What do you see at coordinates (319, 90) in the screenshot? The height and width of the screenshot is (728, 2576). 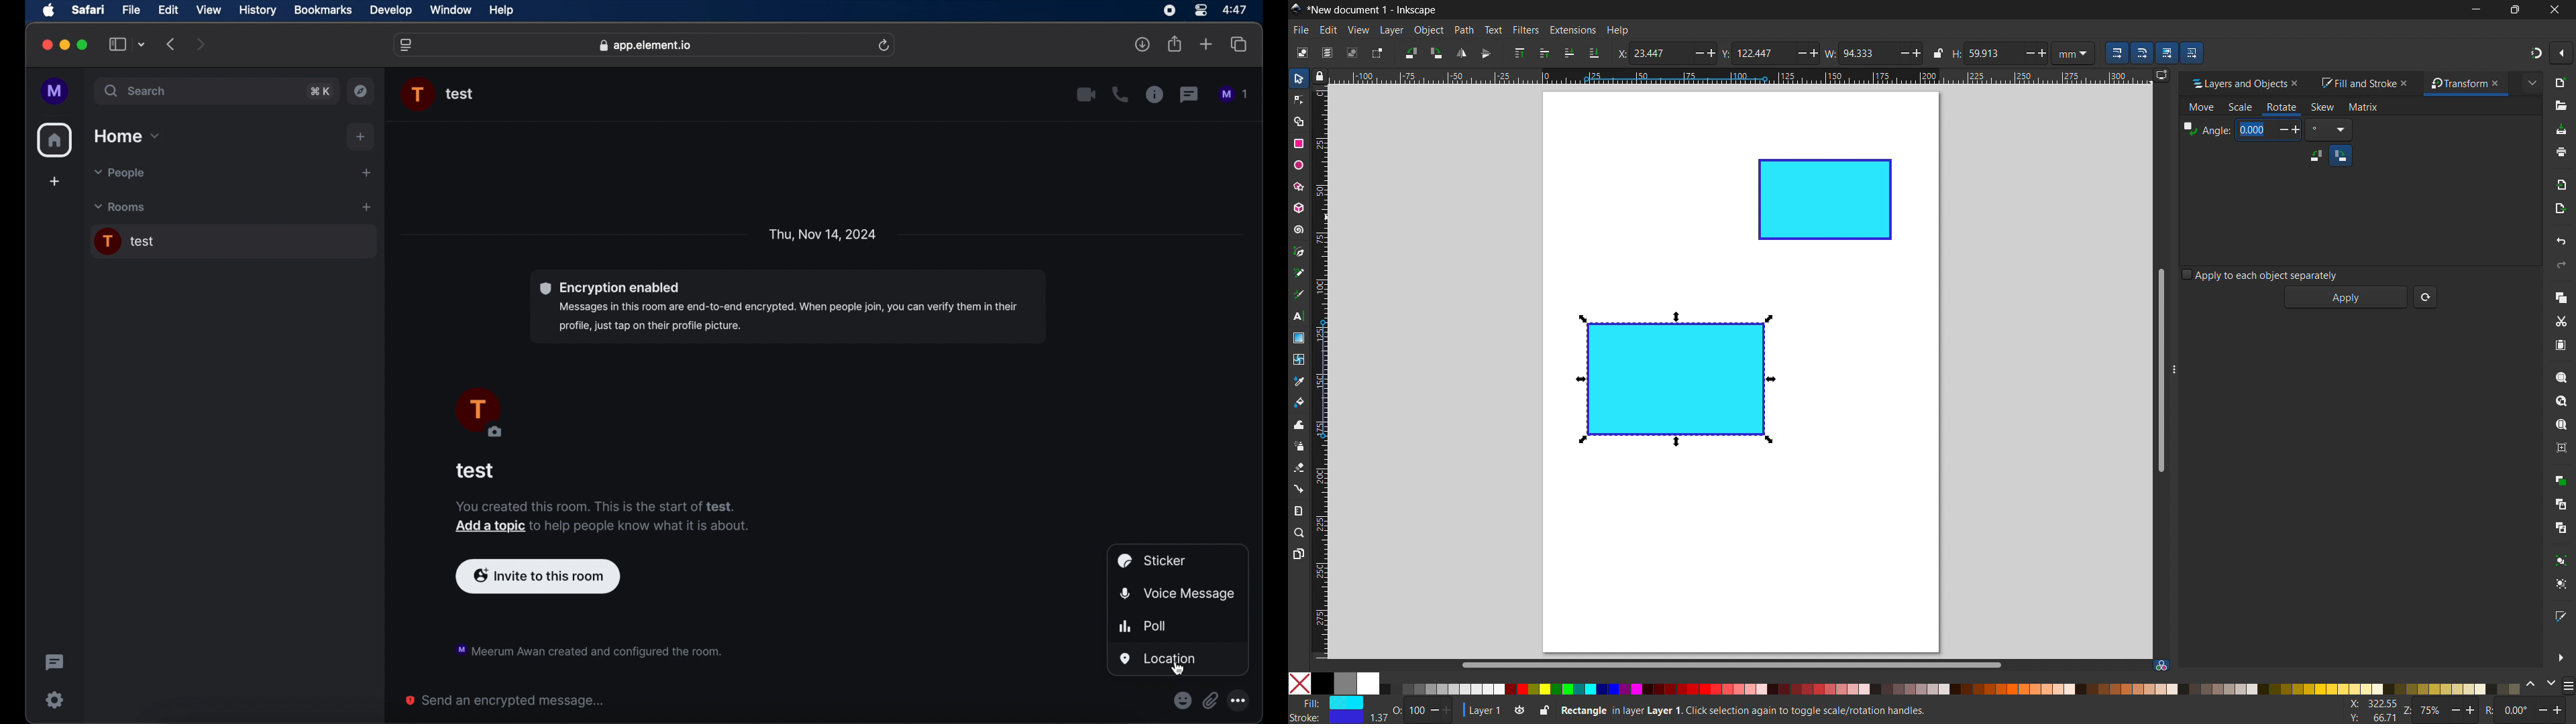 I see `search shortcut` at bounding box center [319, 90].